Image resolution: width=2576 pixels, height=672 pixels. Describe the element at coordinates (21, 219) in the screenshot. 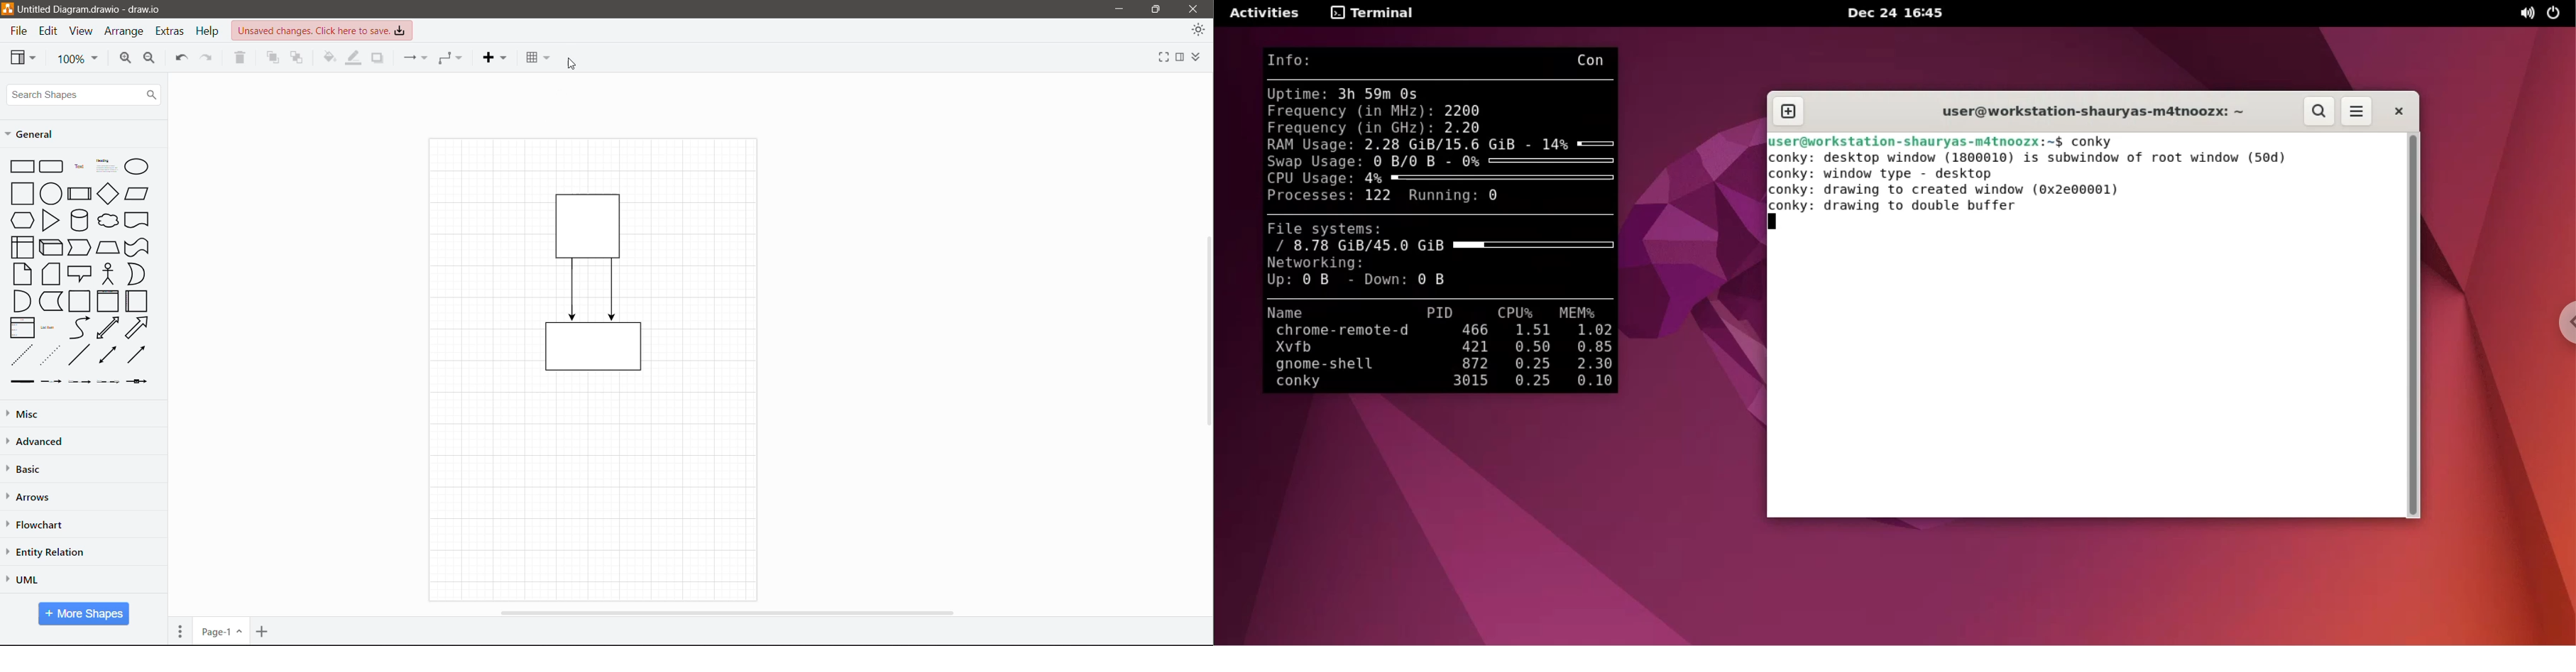

I see `Hexagon` at that location.